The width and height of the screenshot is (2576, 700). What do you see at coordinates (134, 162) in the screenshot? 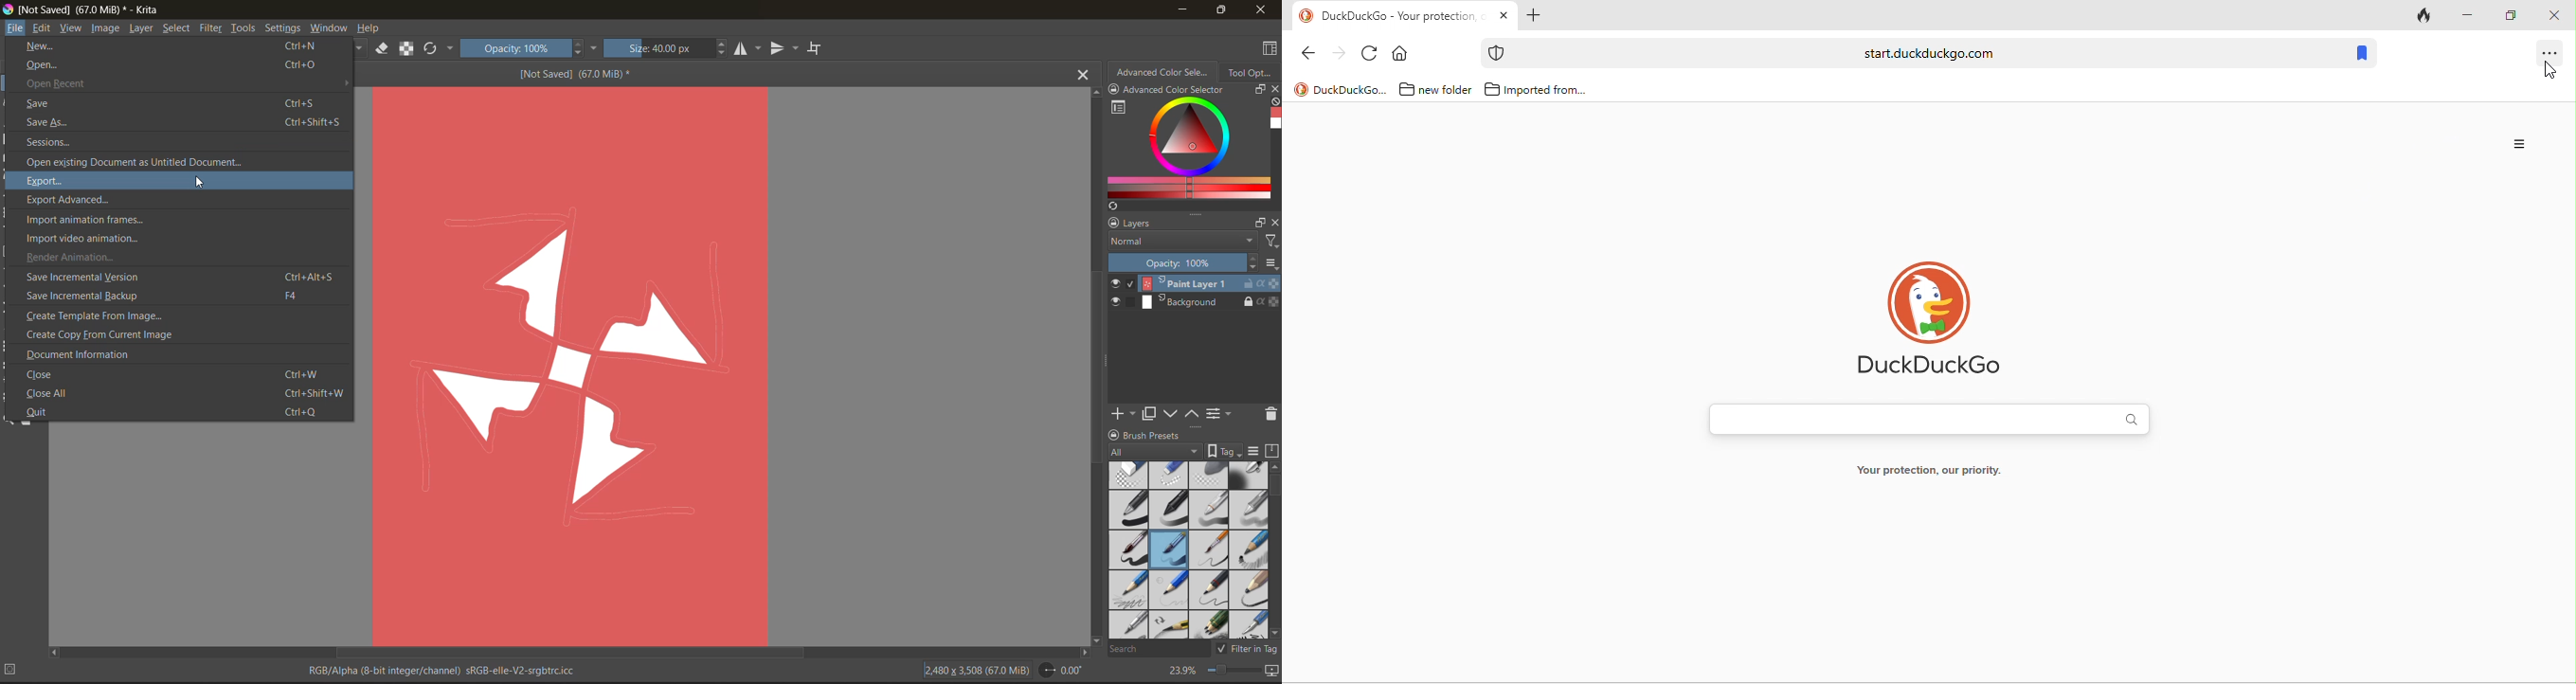
I see `open existing document as untitled document` at bounding box center [134, 162].